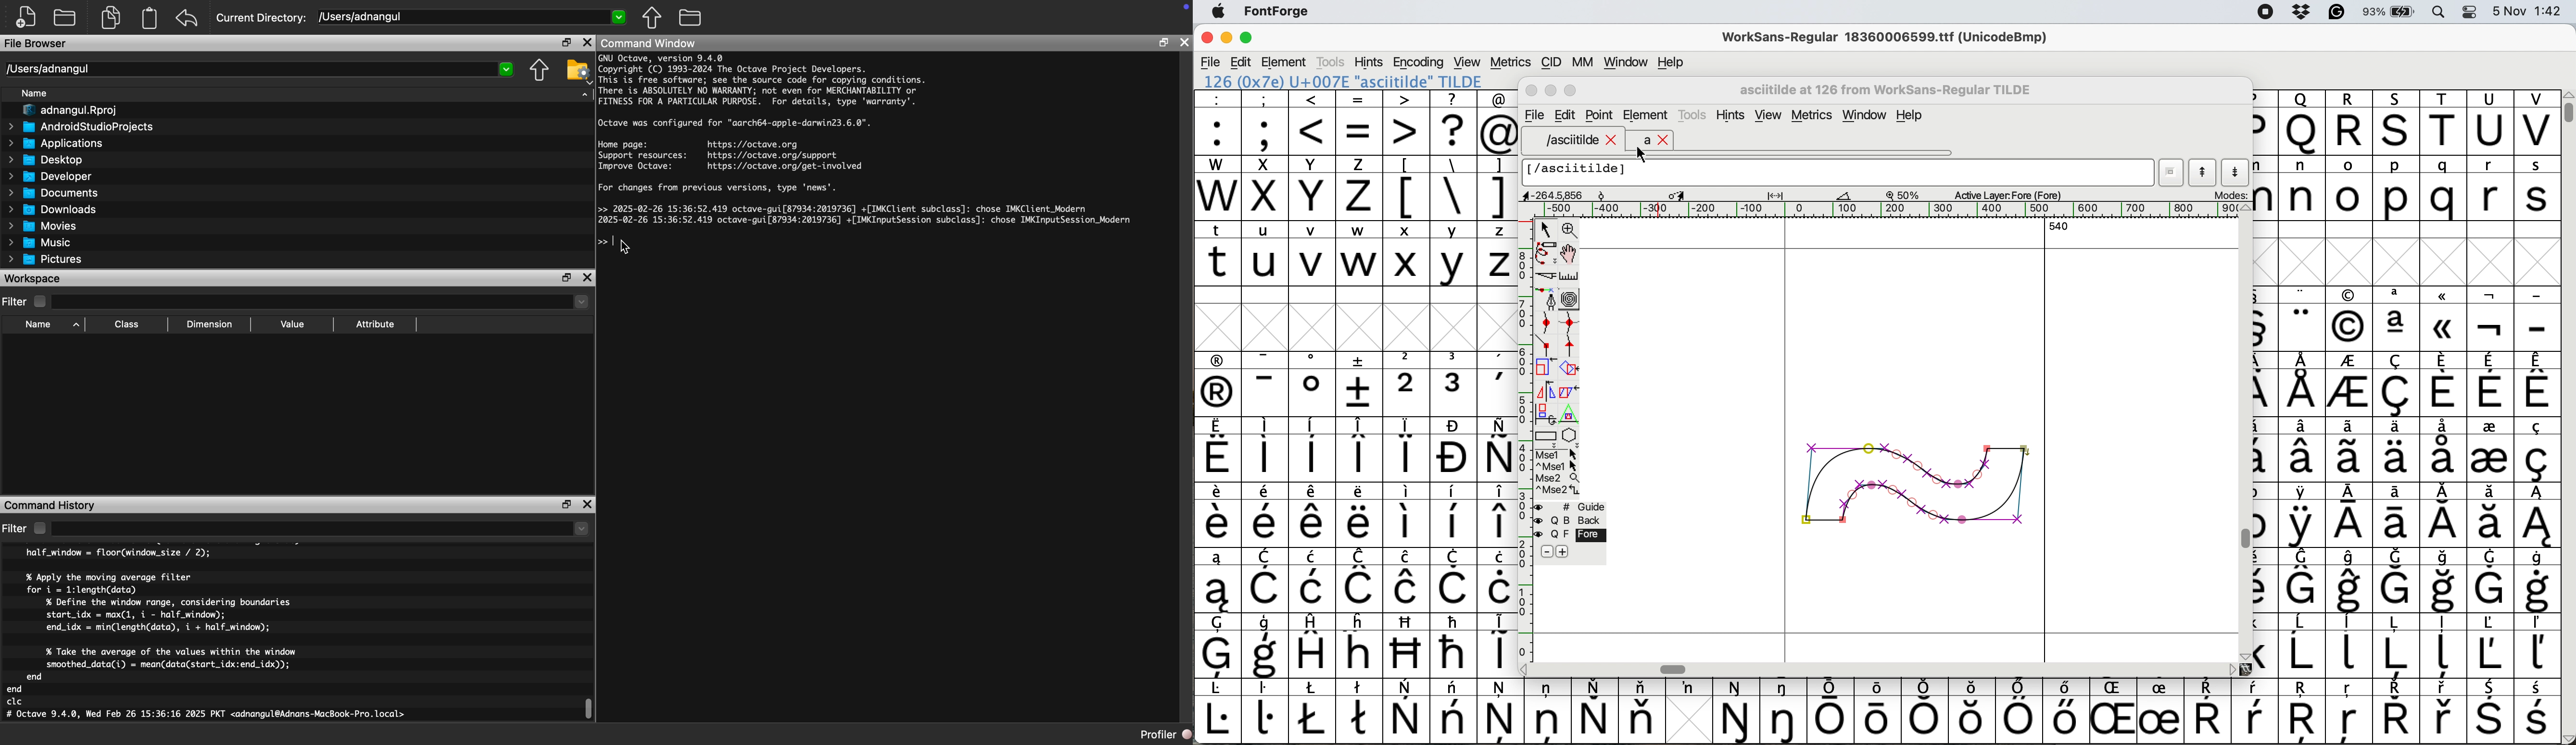  What do you see at coordinates (1547, 323) in the screenshot?
I see `add a curve point` at bounding box center [1547, 323].